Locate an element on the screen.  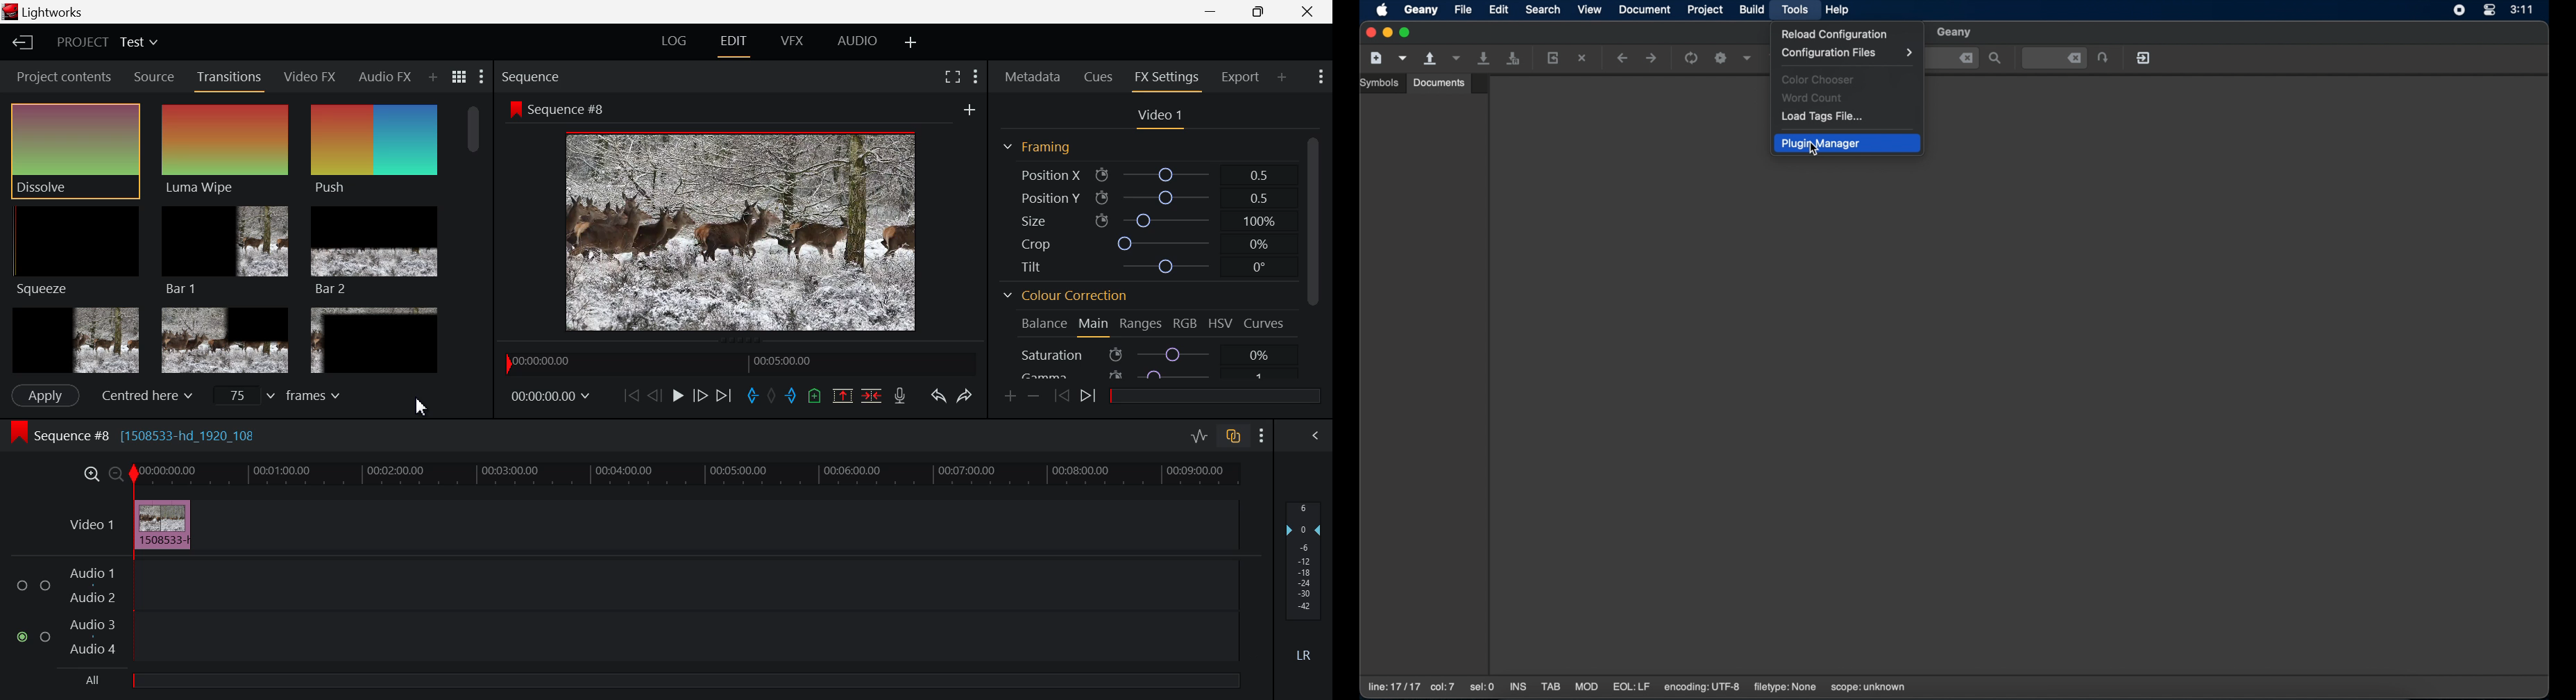
Toggle Audio Levels Editing is located at coordinates (1196, 437).